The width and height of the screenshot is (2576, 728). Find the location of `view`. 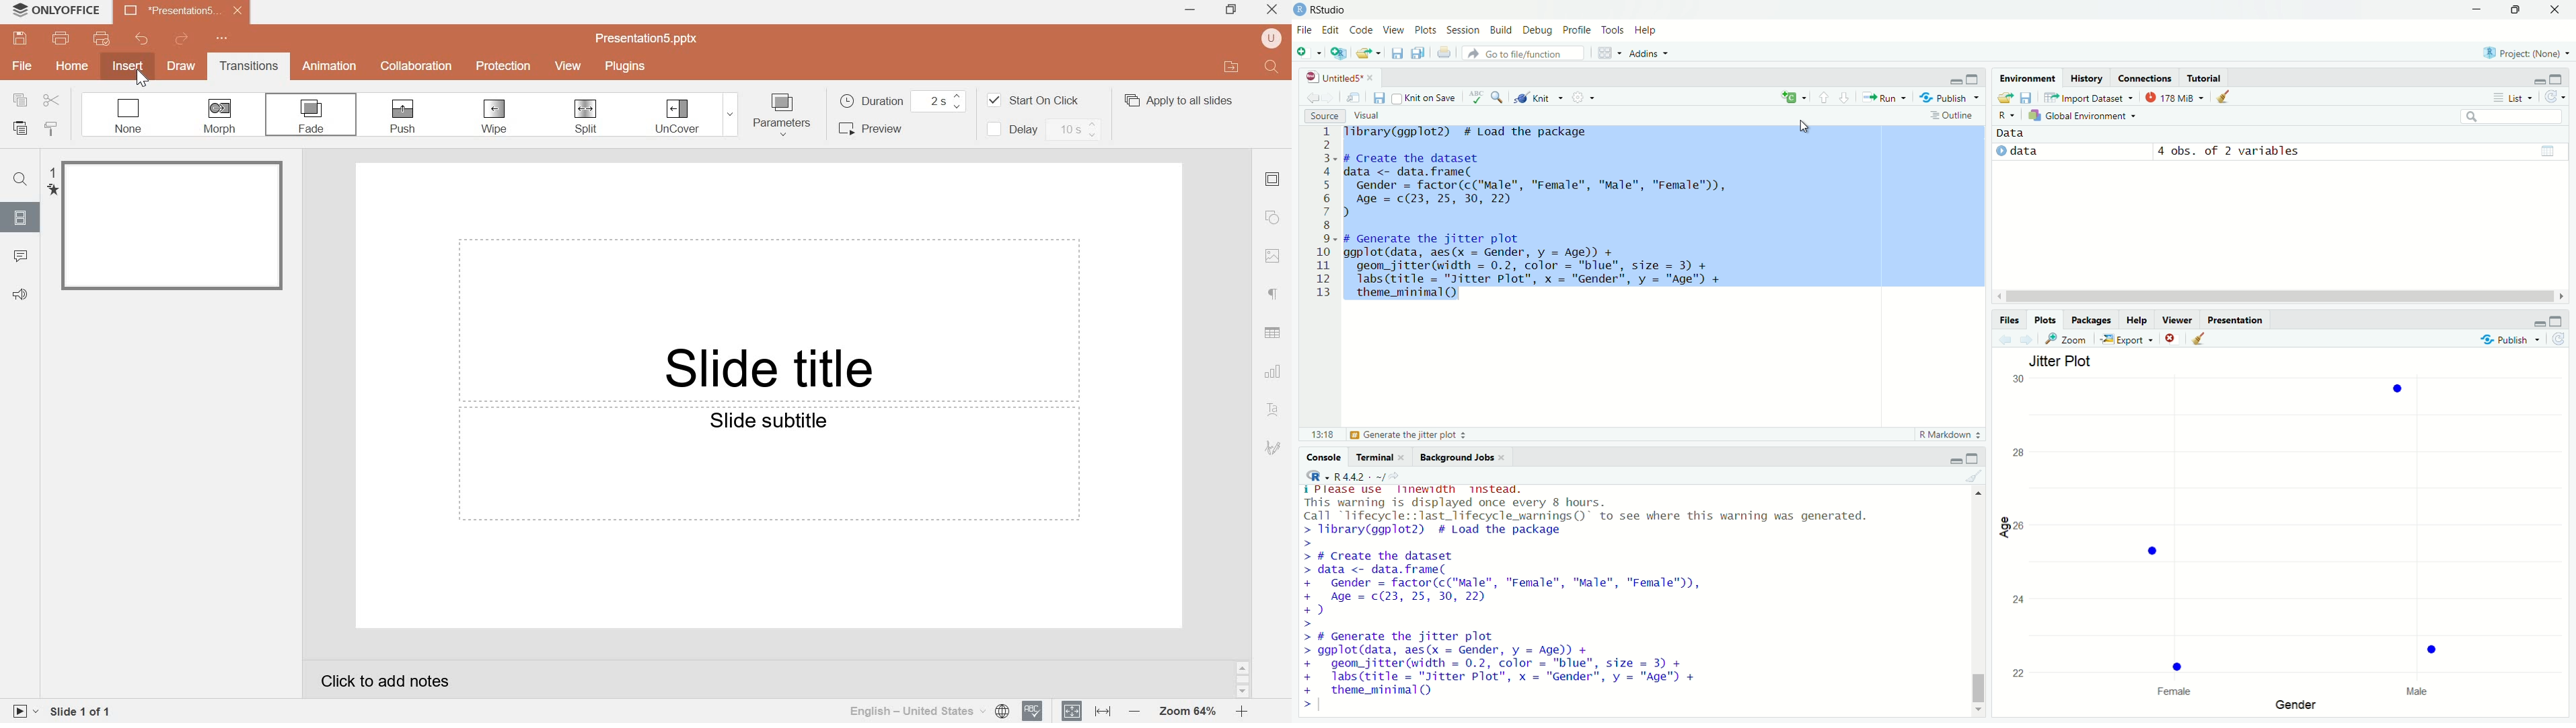

view is located at coordinates (571, 65).